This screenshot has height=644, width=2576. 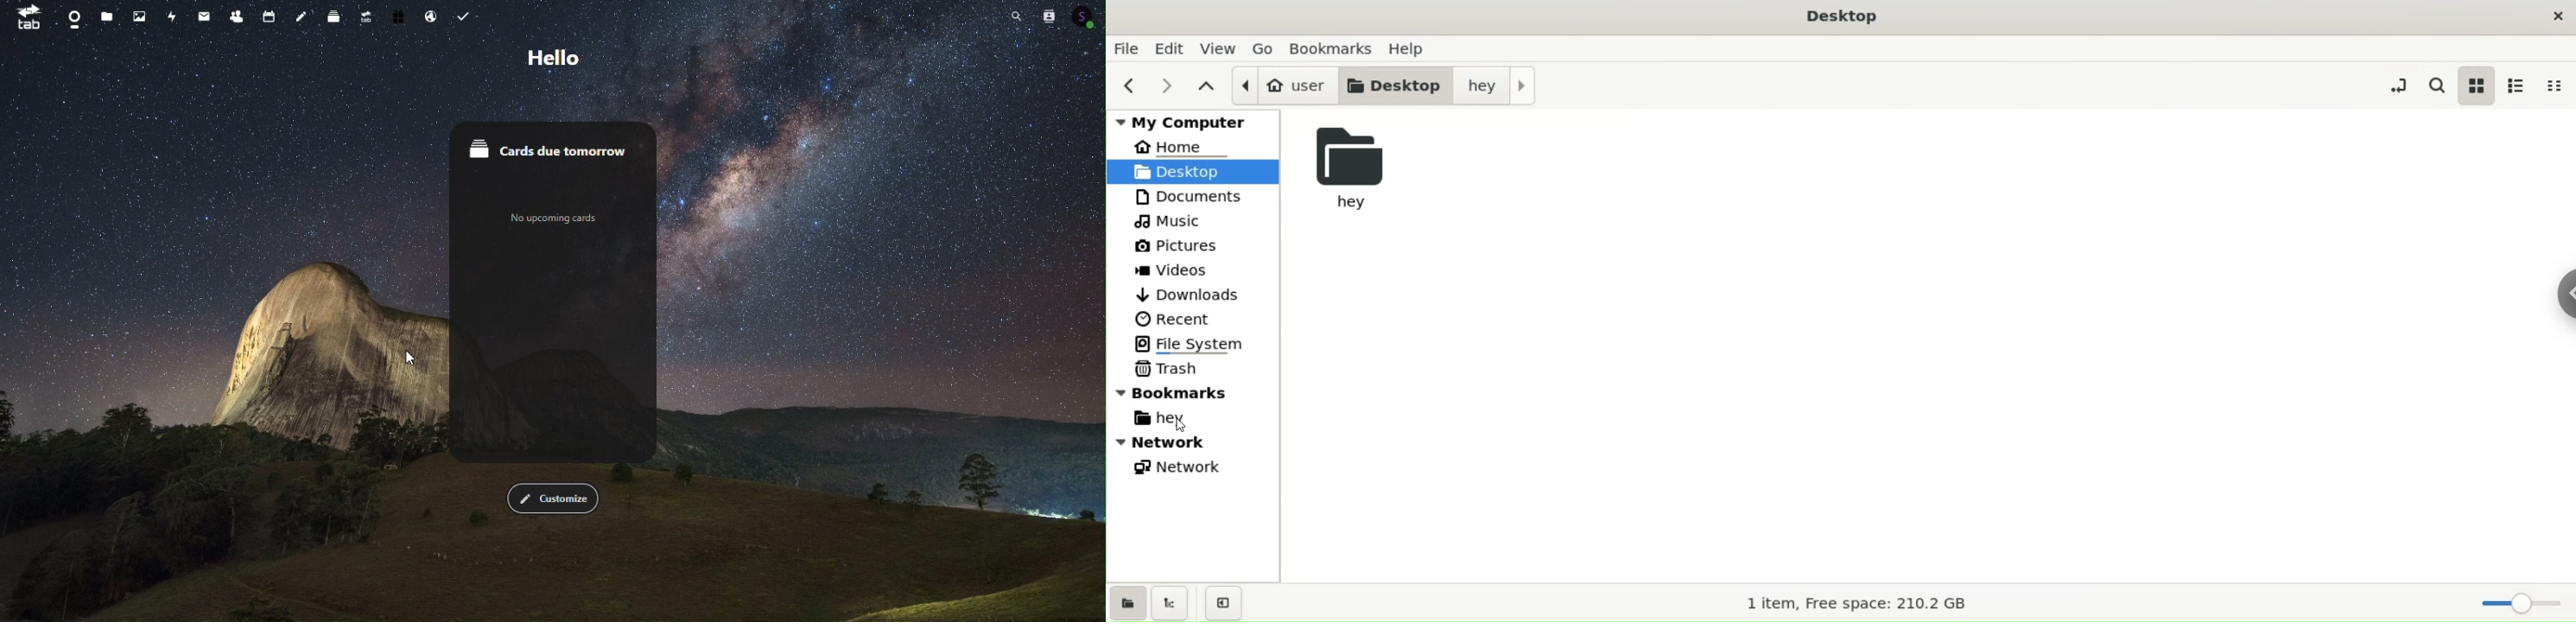 What do you see at coordinates (1011, 15) in the screenshot?
I see `Search` at bounding box center [1011, 15].